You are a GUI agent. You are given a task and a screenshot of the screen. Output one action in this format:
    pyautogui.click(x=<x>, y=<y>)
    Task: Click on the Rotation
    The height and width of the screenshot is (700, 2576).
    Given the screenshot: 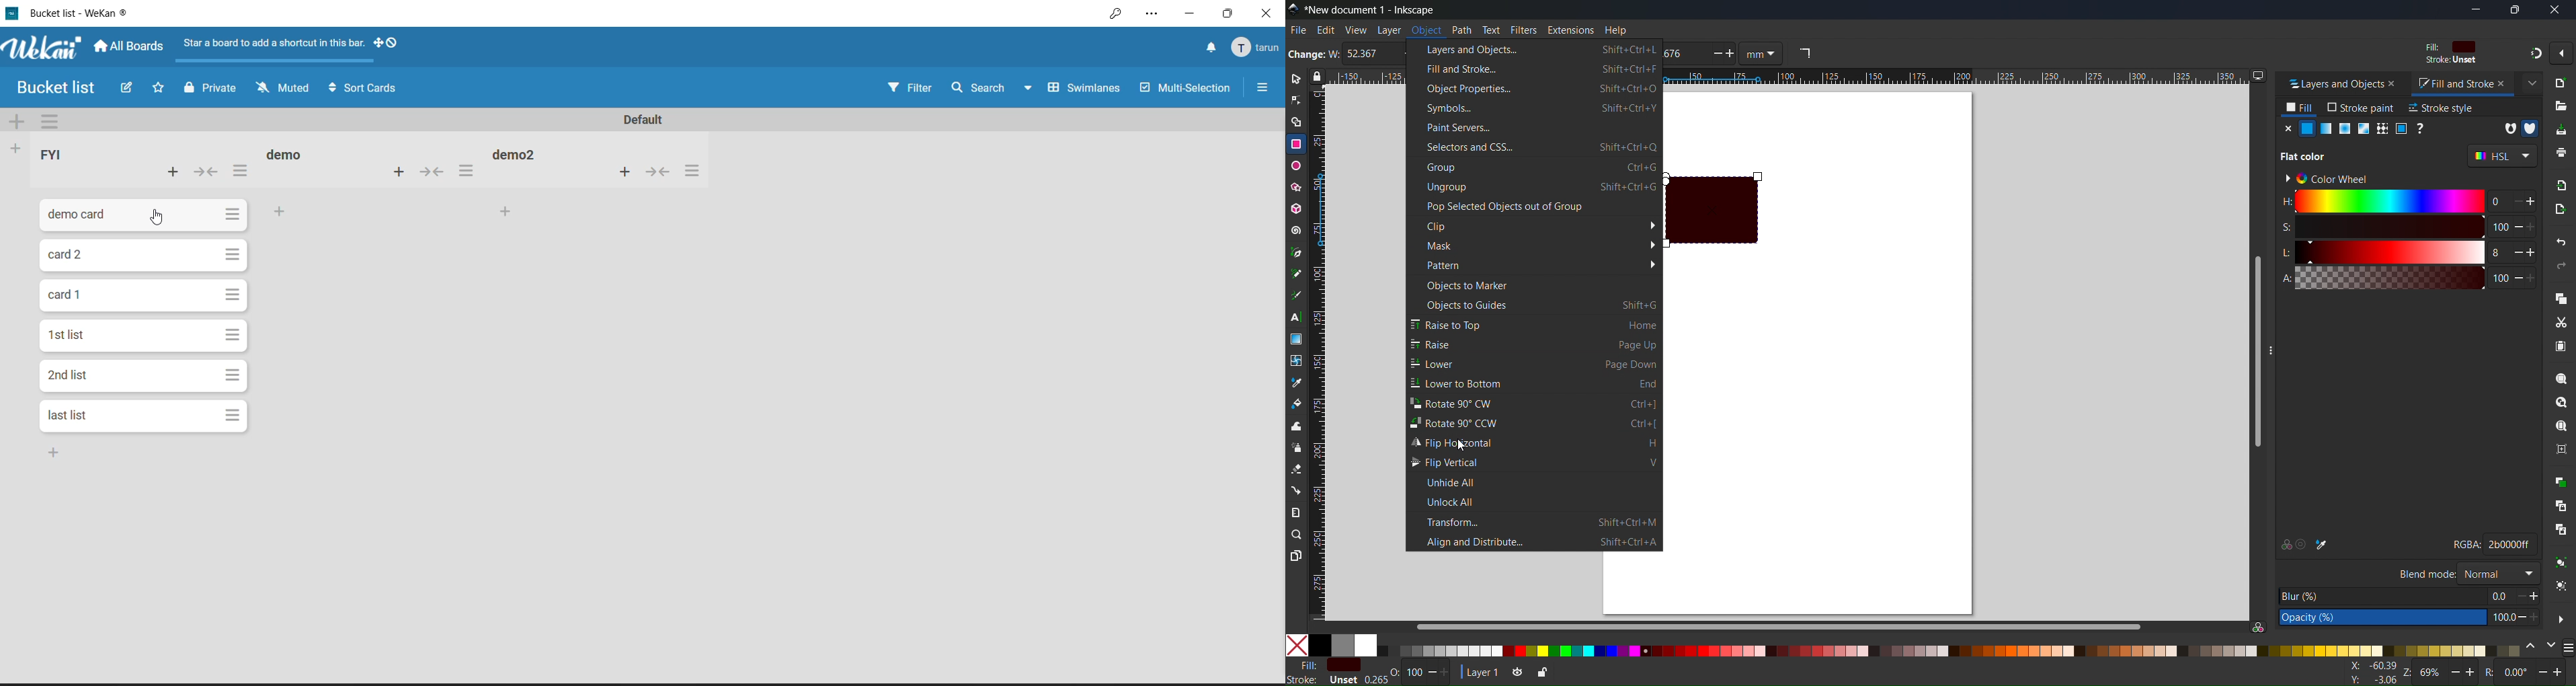 What is the action you would take?
    pyautogui.click(x=2492, y=673)
    